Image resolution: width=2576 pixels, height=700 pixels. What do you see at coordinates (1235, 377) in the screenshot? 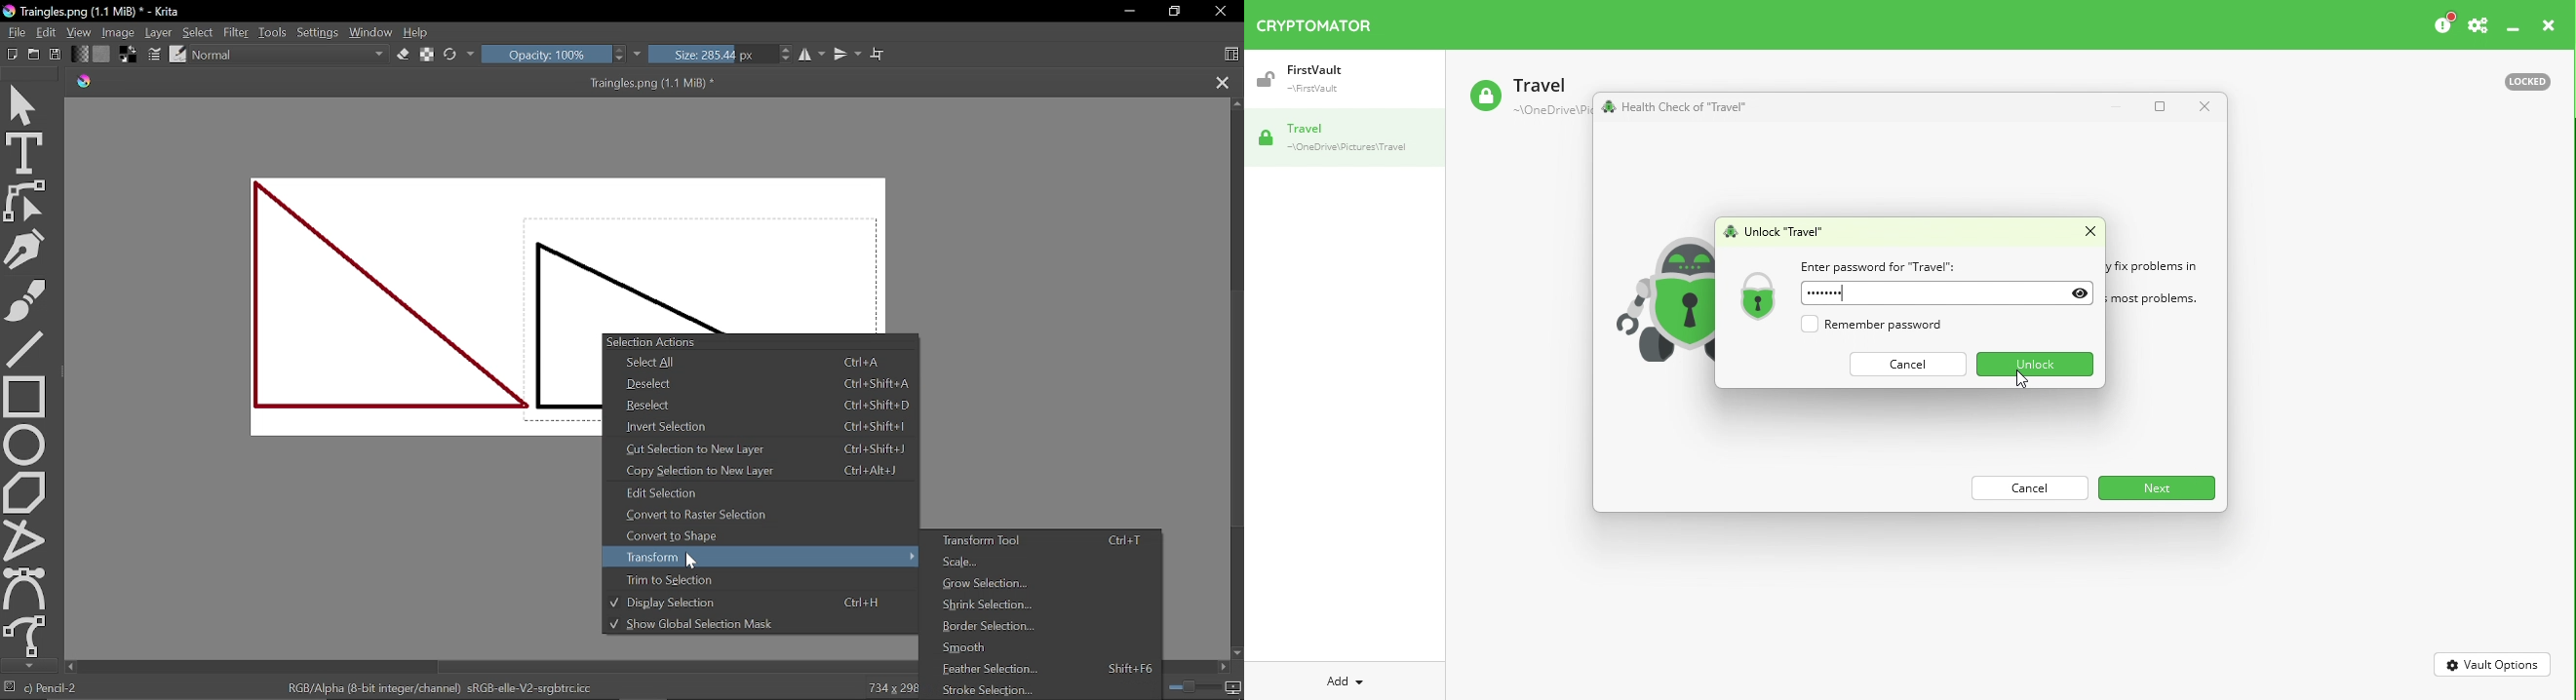
I see `Scroll bar` at bounding box center [1235, 377].